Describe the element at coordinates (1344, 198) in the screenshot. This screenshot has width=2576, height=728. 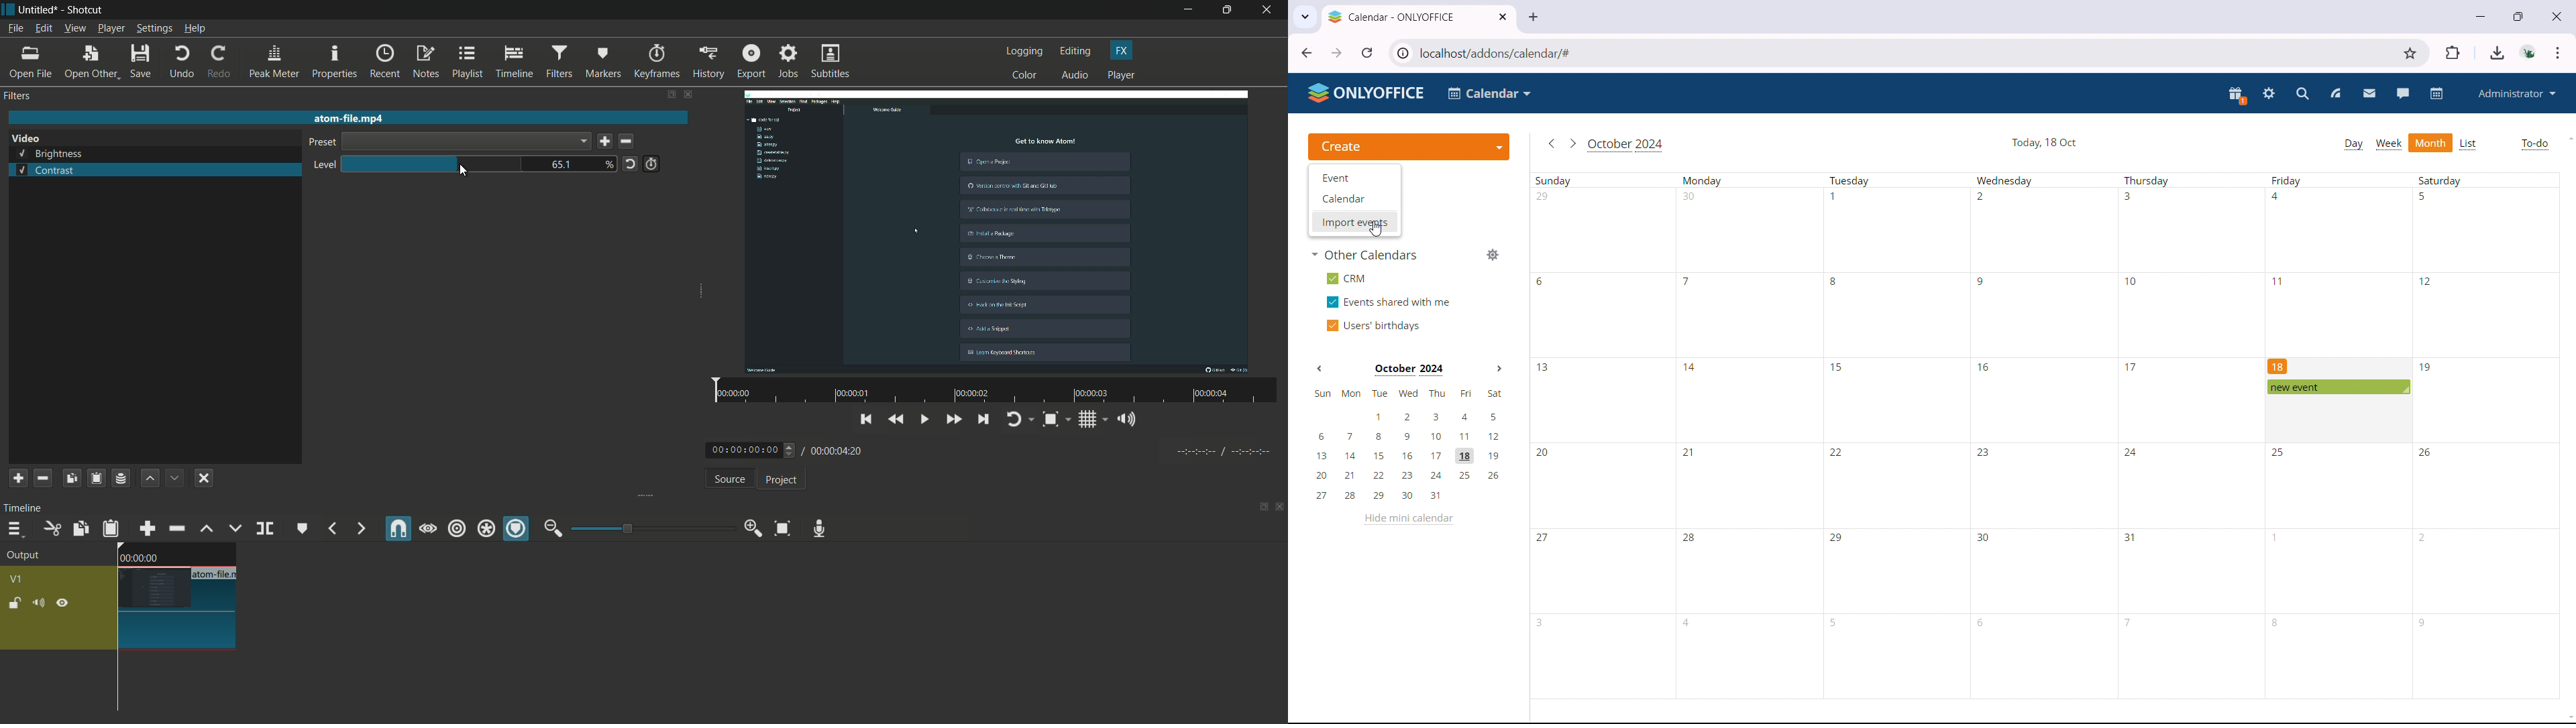
I see `Calendar` at that location.